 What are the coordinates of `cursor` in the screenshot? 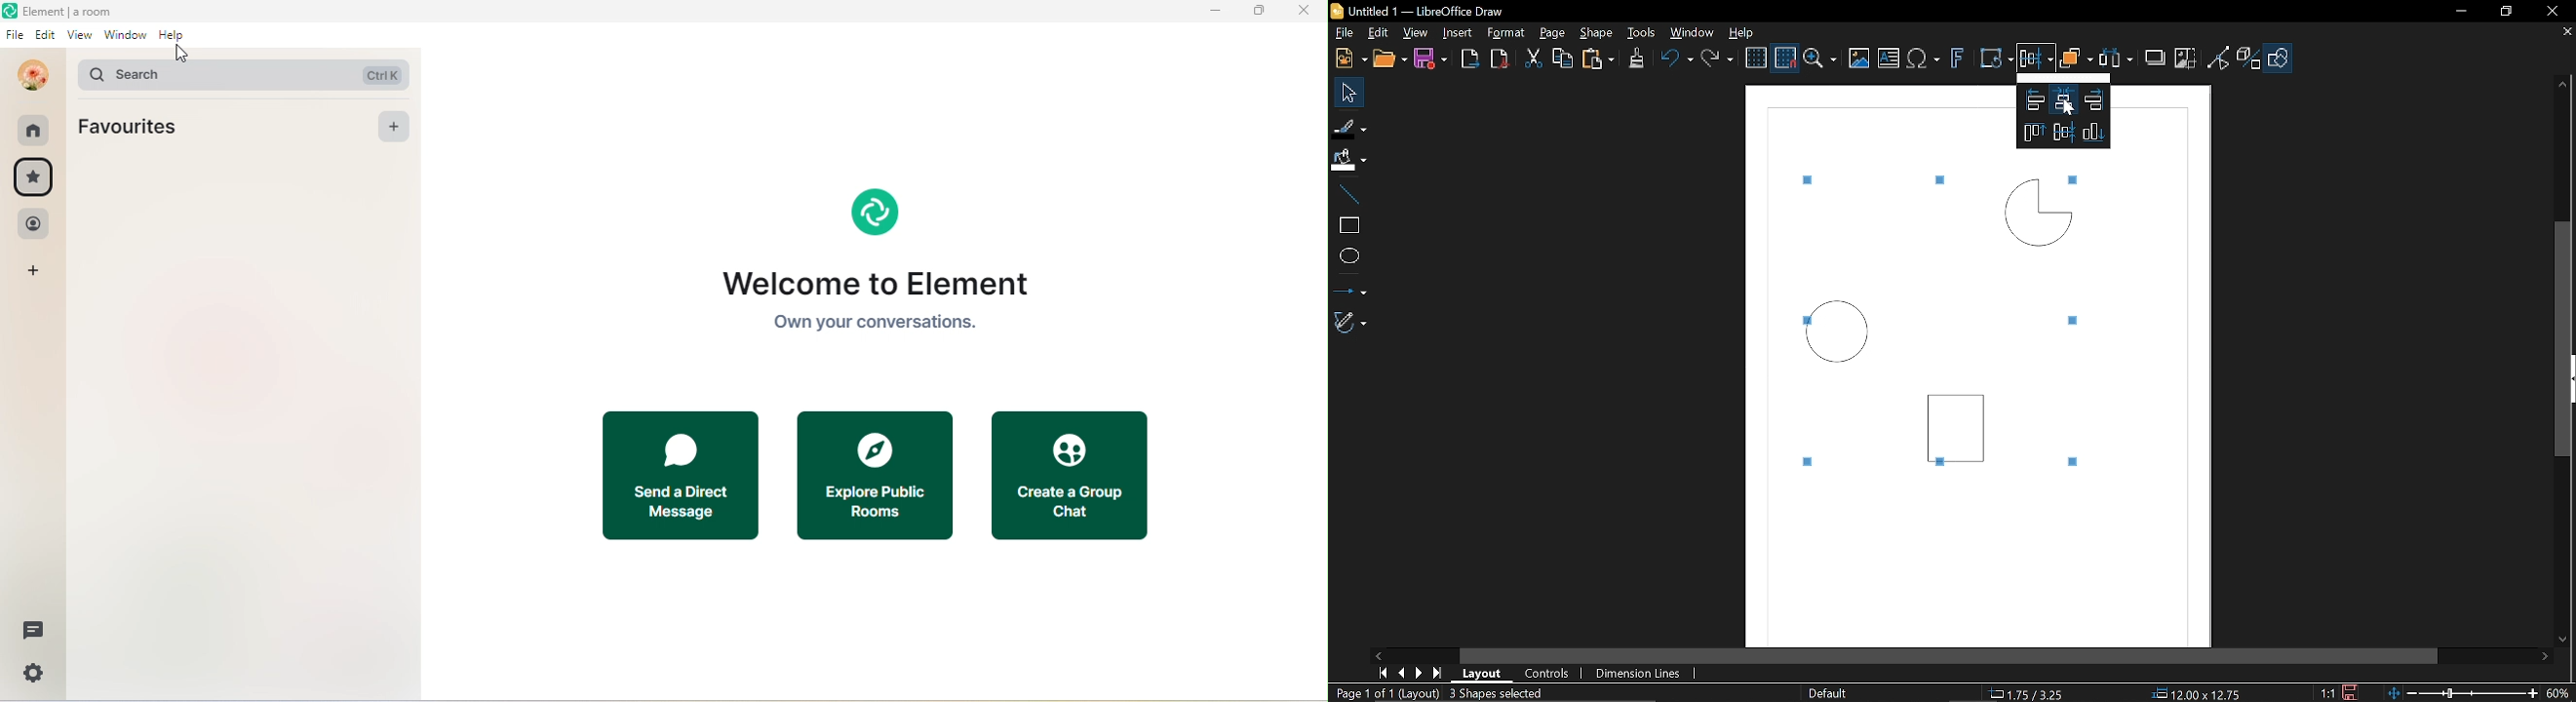 It's located at (181, 54).